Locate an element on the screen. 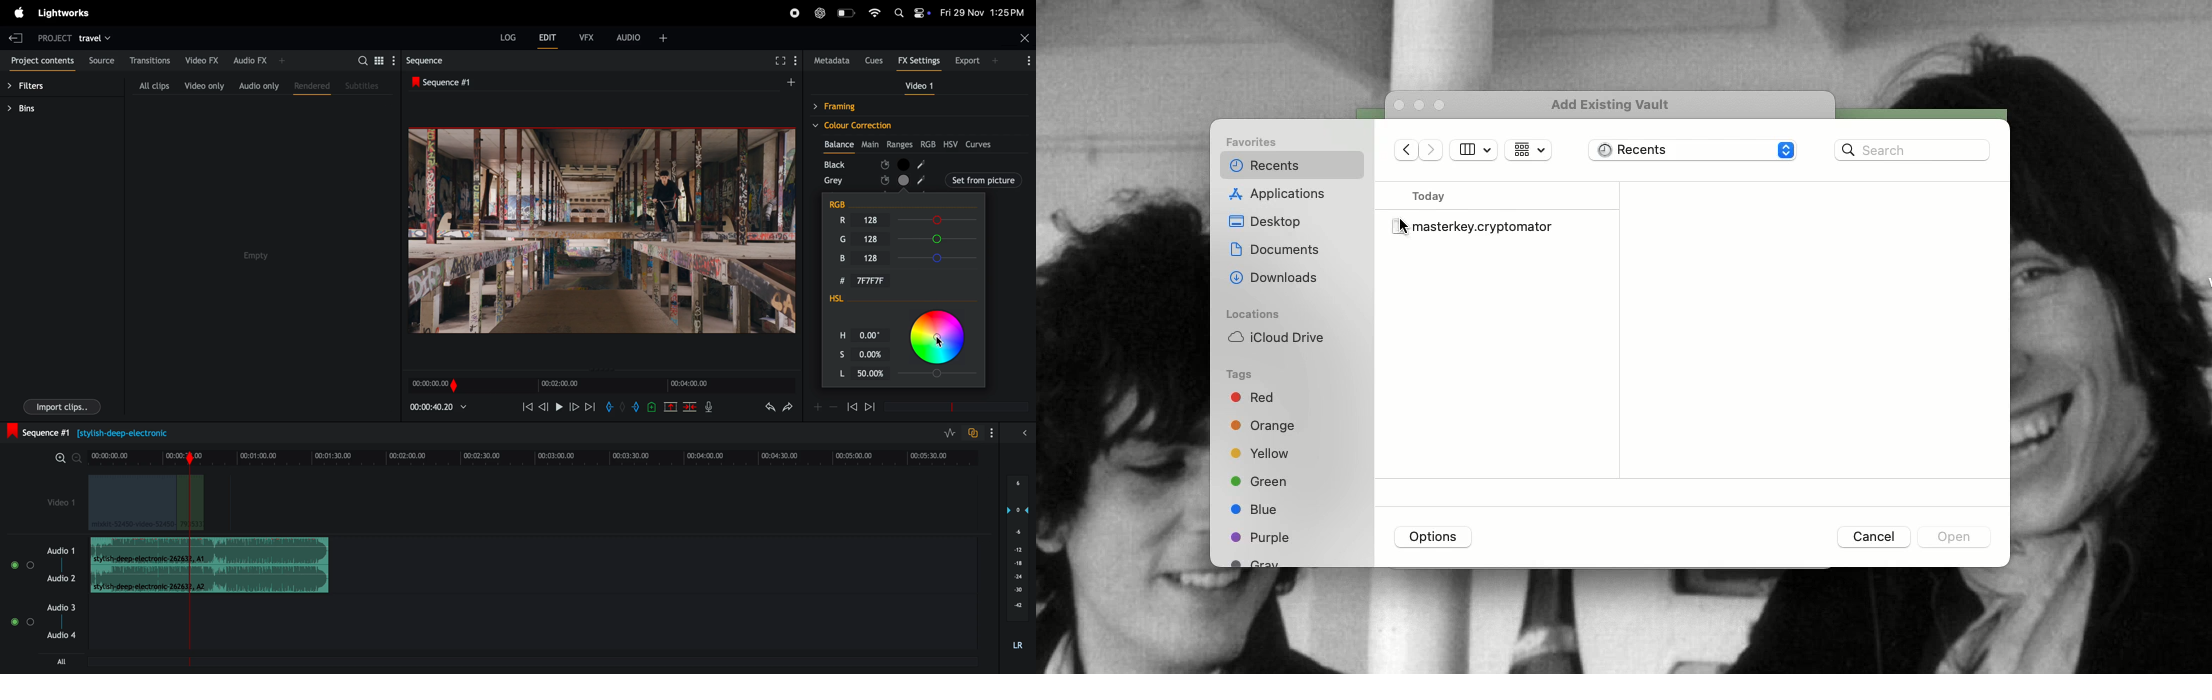 The width and height of the screenshot is (2212, 700). cues is located at coordinates (874, 60).